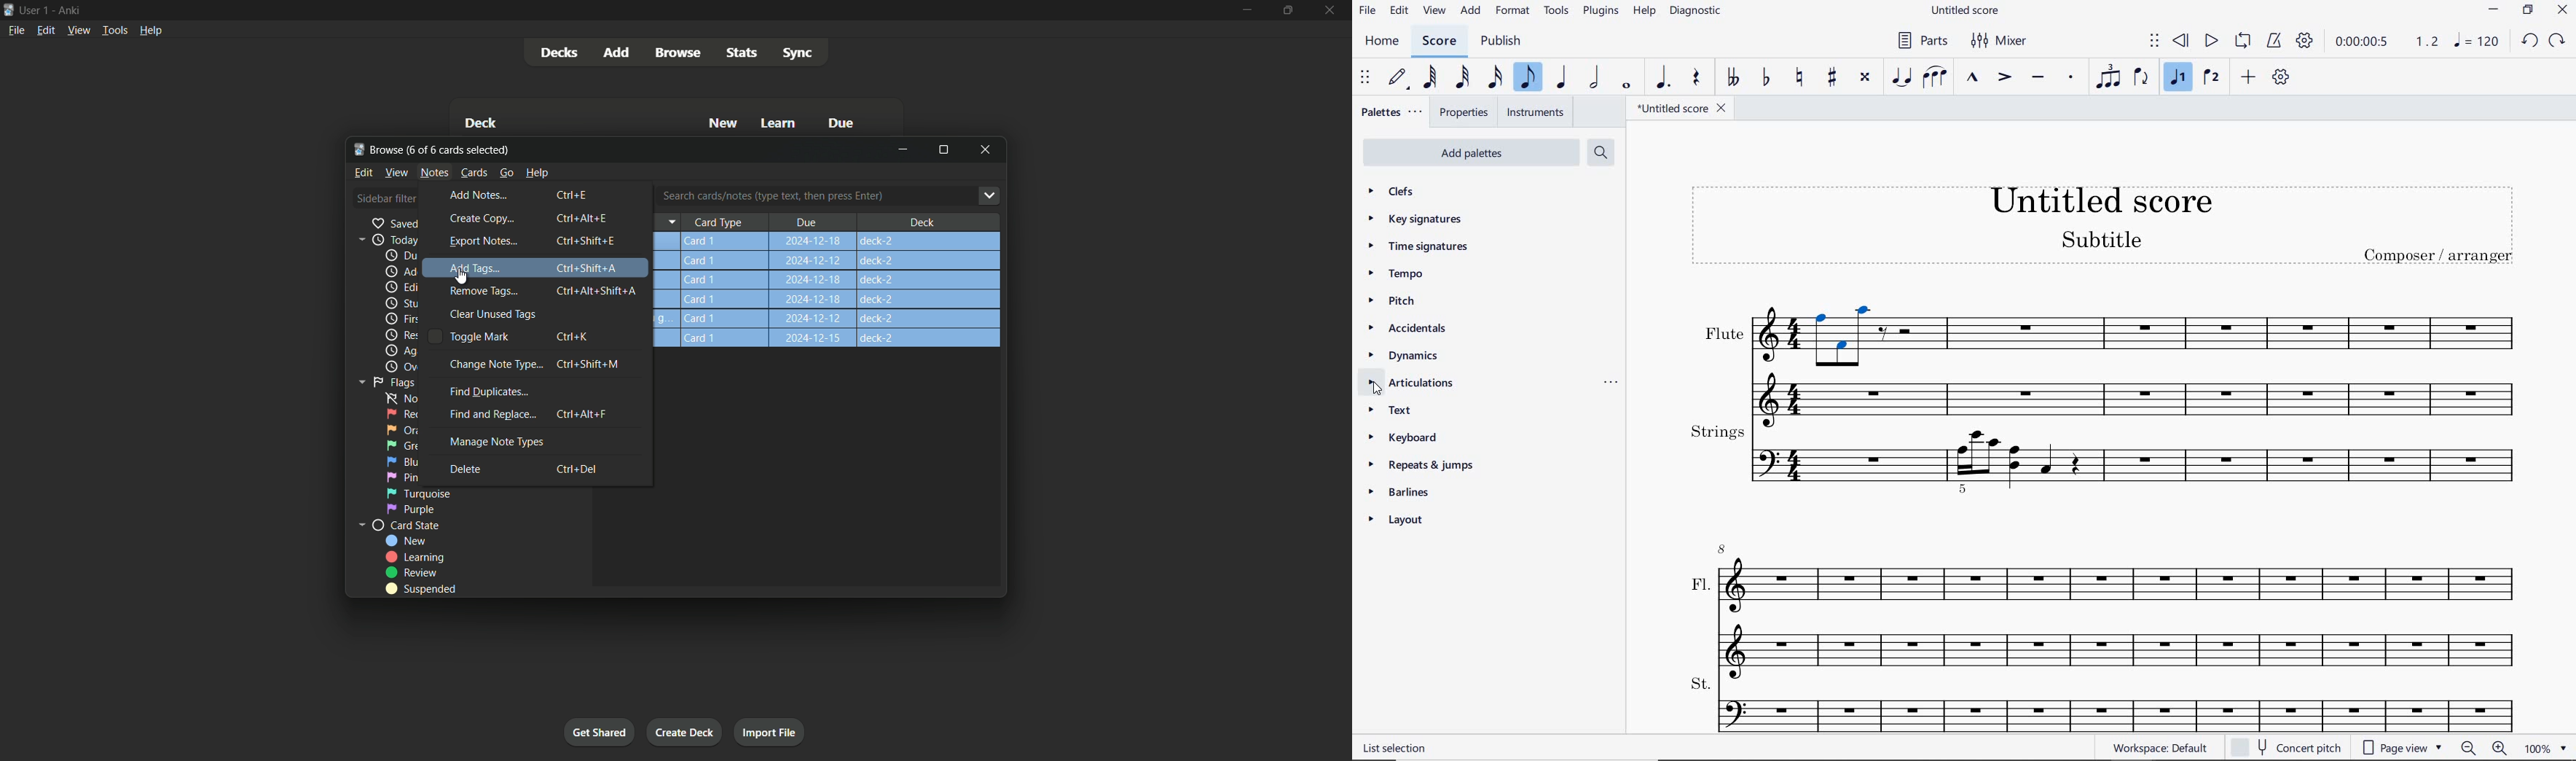 The image size is (2576, 784). What do you see at coordinates (499, 314) in the screenshot?
I see `clear unused tags` at bounding box center [499, 314].